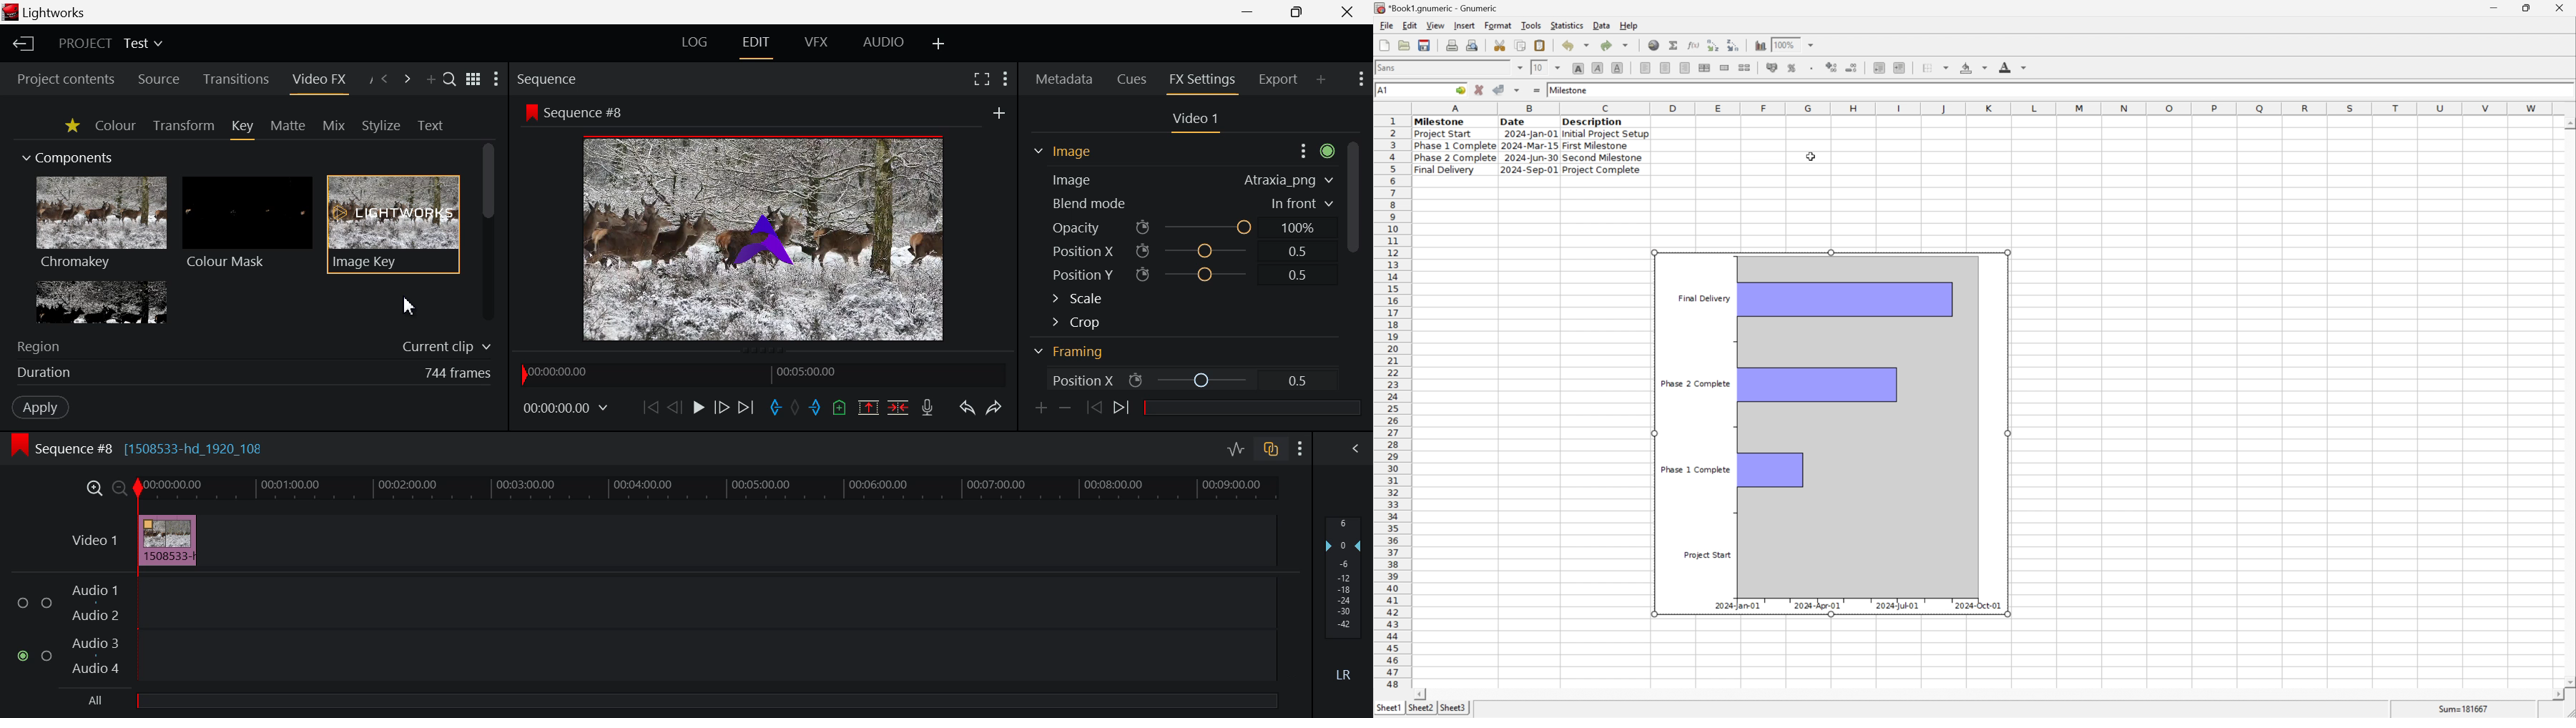 Image resolution: width=2576 pixels, height=728 pixels. I want to click on all, so click(99, 698).